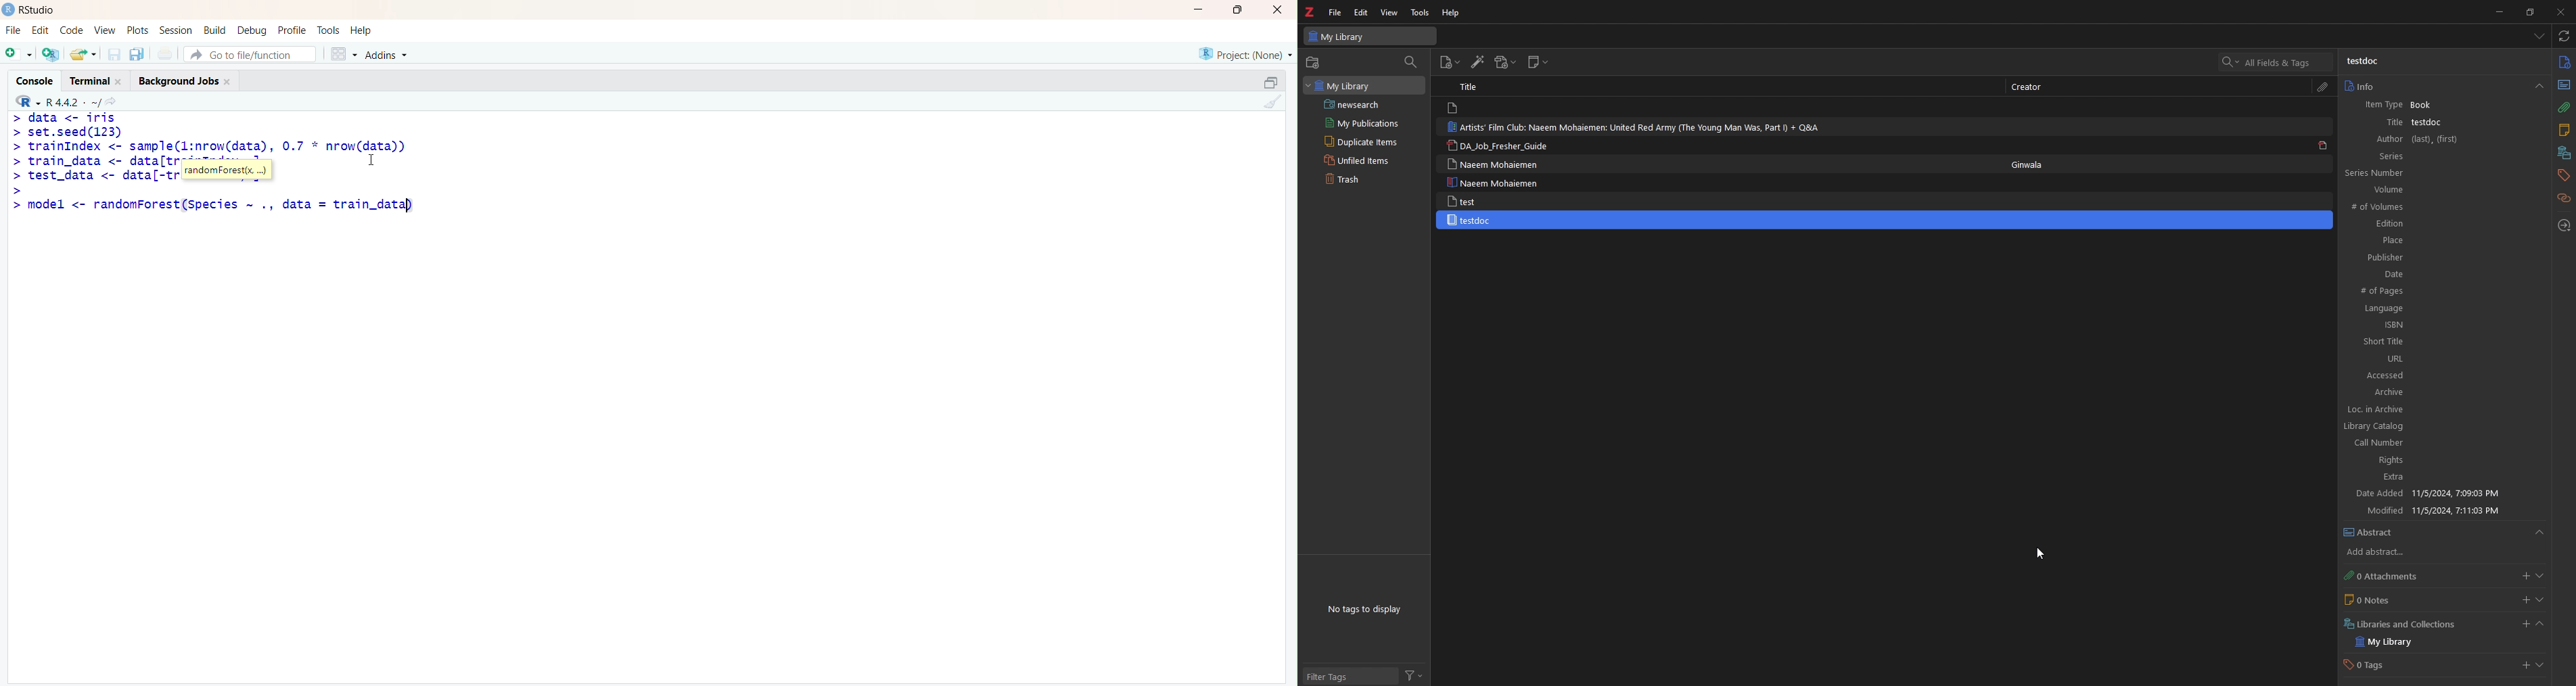  What do you see at coordinates (377, 160) in the screenshot?
I see `Cursor` at bounding box center [377, 160].